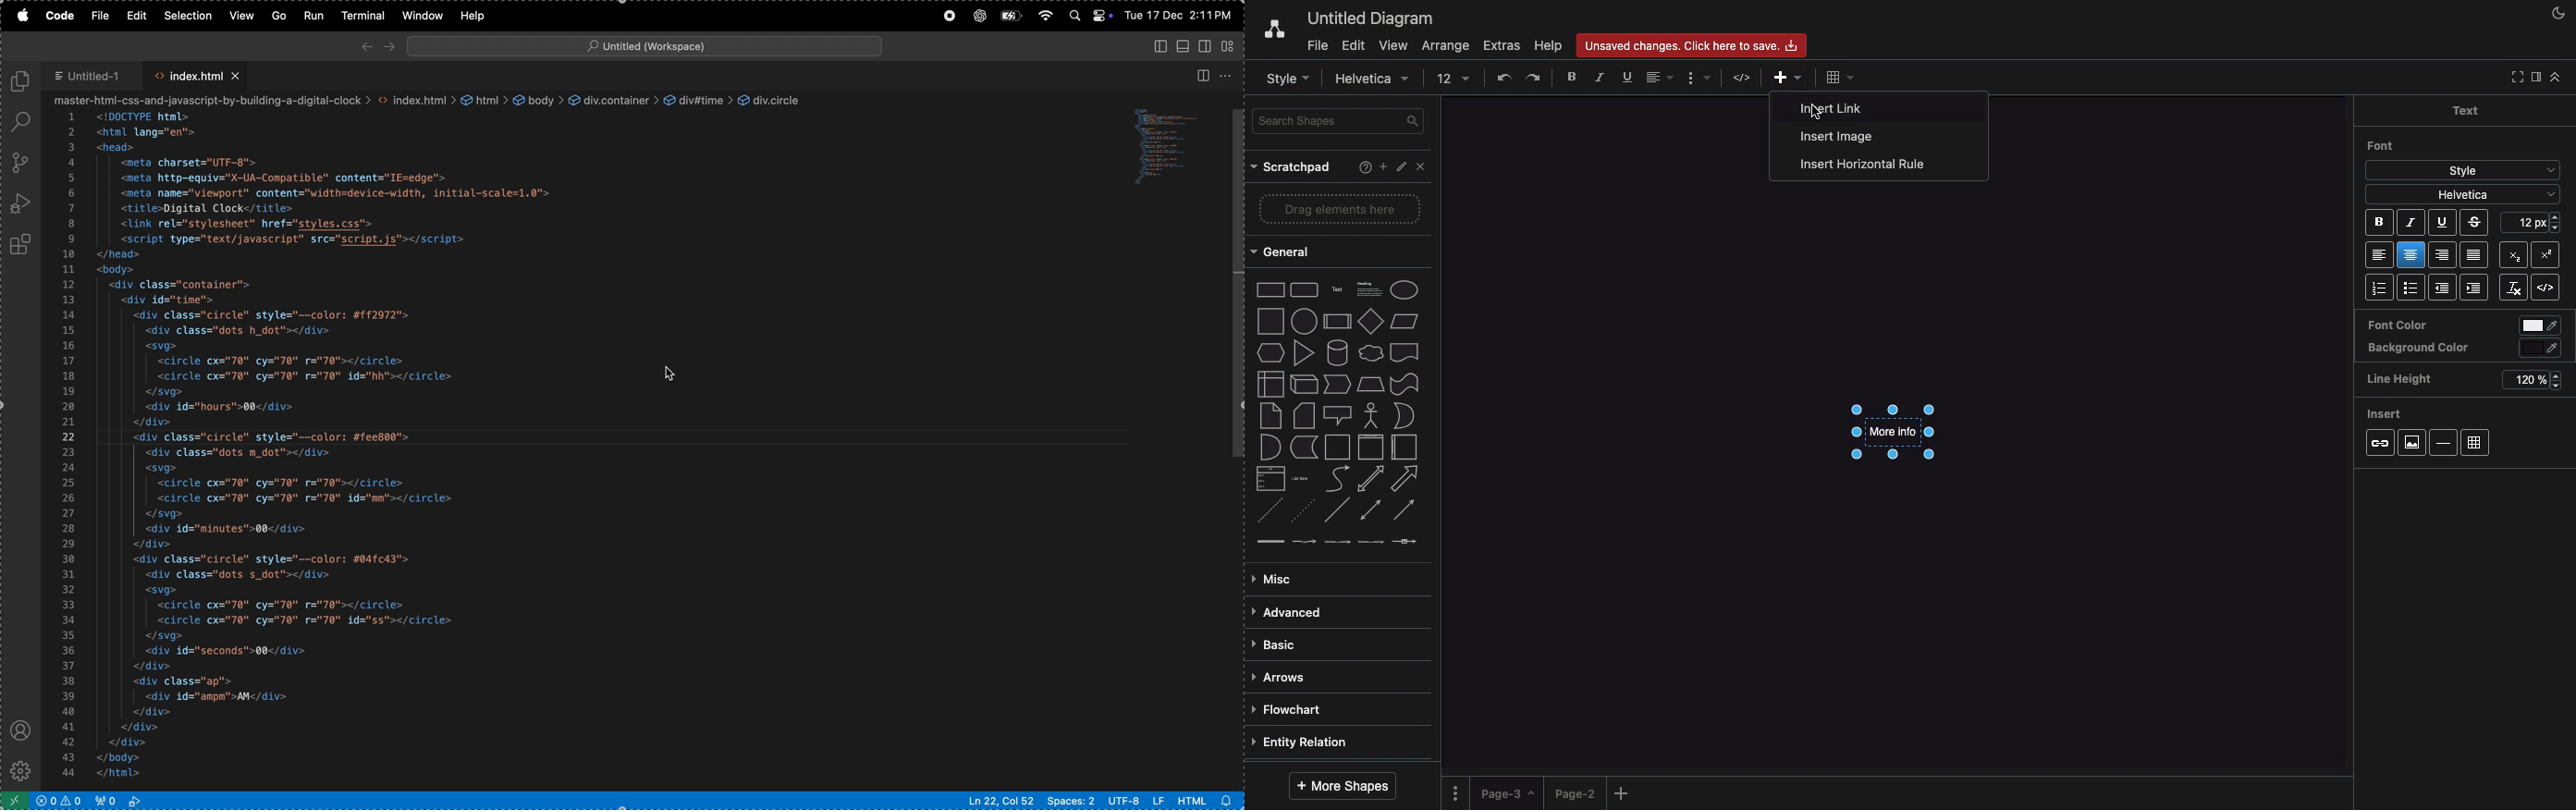 This screenshot has width=2576, height=812. Describe the element at coordinates (1864, 109) in the screenshot. I see `Insert link` at that location.